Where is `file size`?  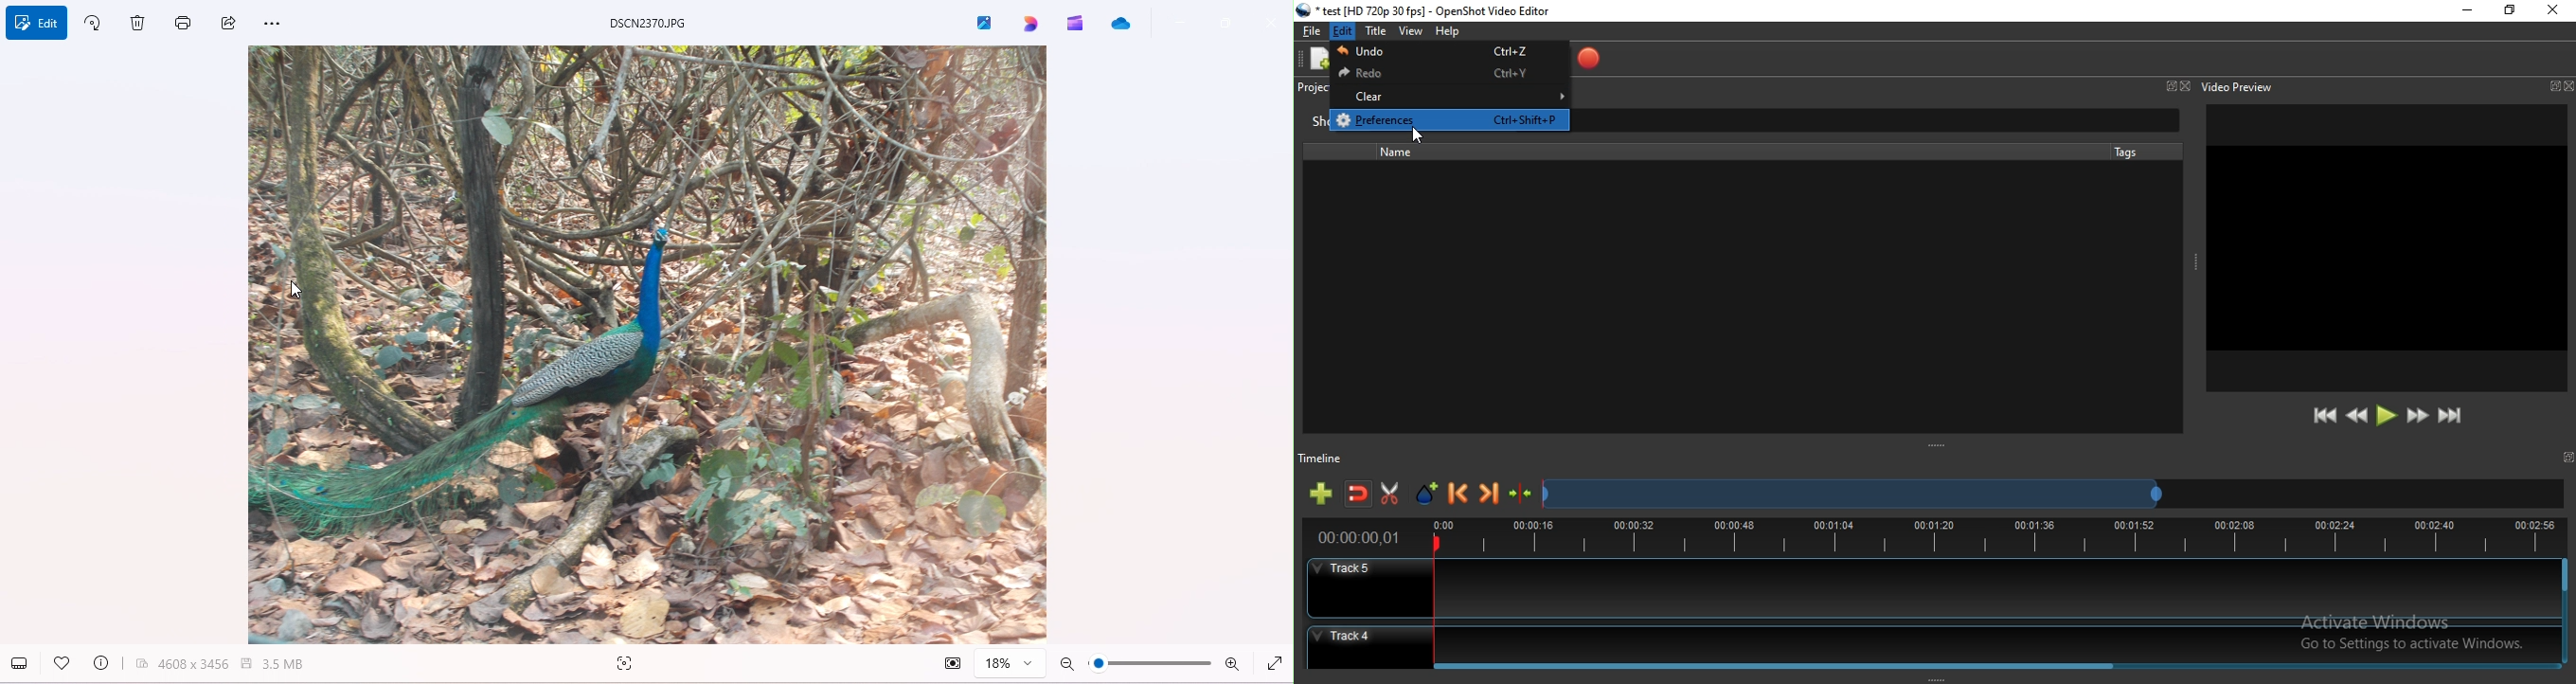 file size is located at coordinates (279, 663).